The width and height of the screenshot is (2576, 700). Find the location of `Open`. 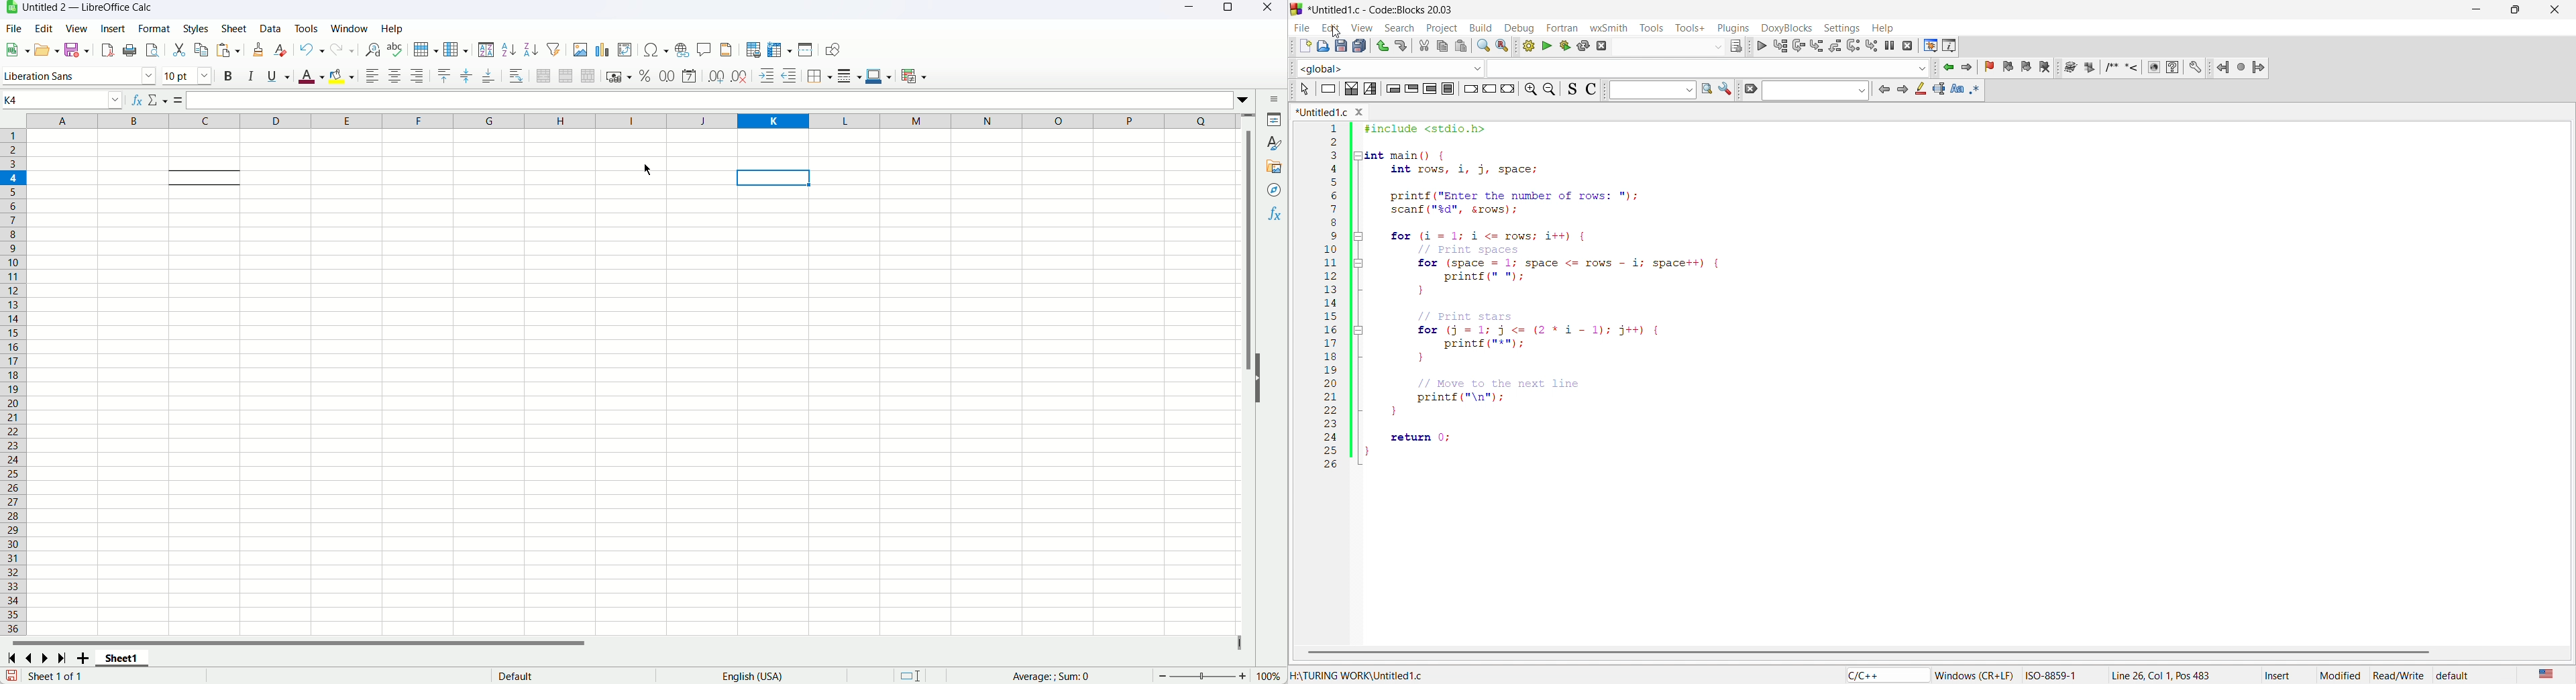

Open is located at coordinates (48, 50).